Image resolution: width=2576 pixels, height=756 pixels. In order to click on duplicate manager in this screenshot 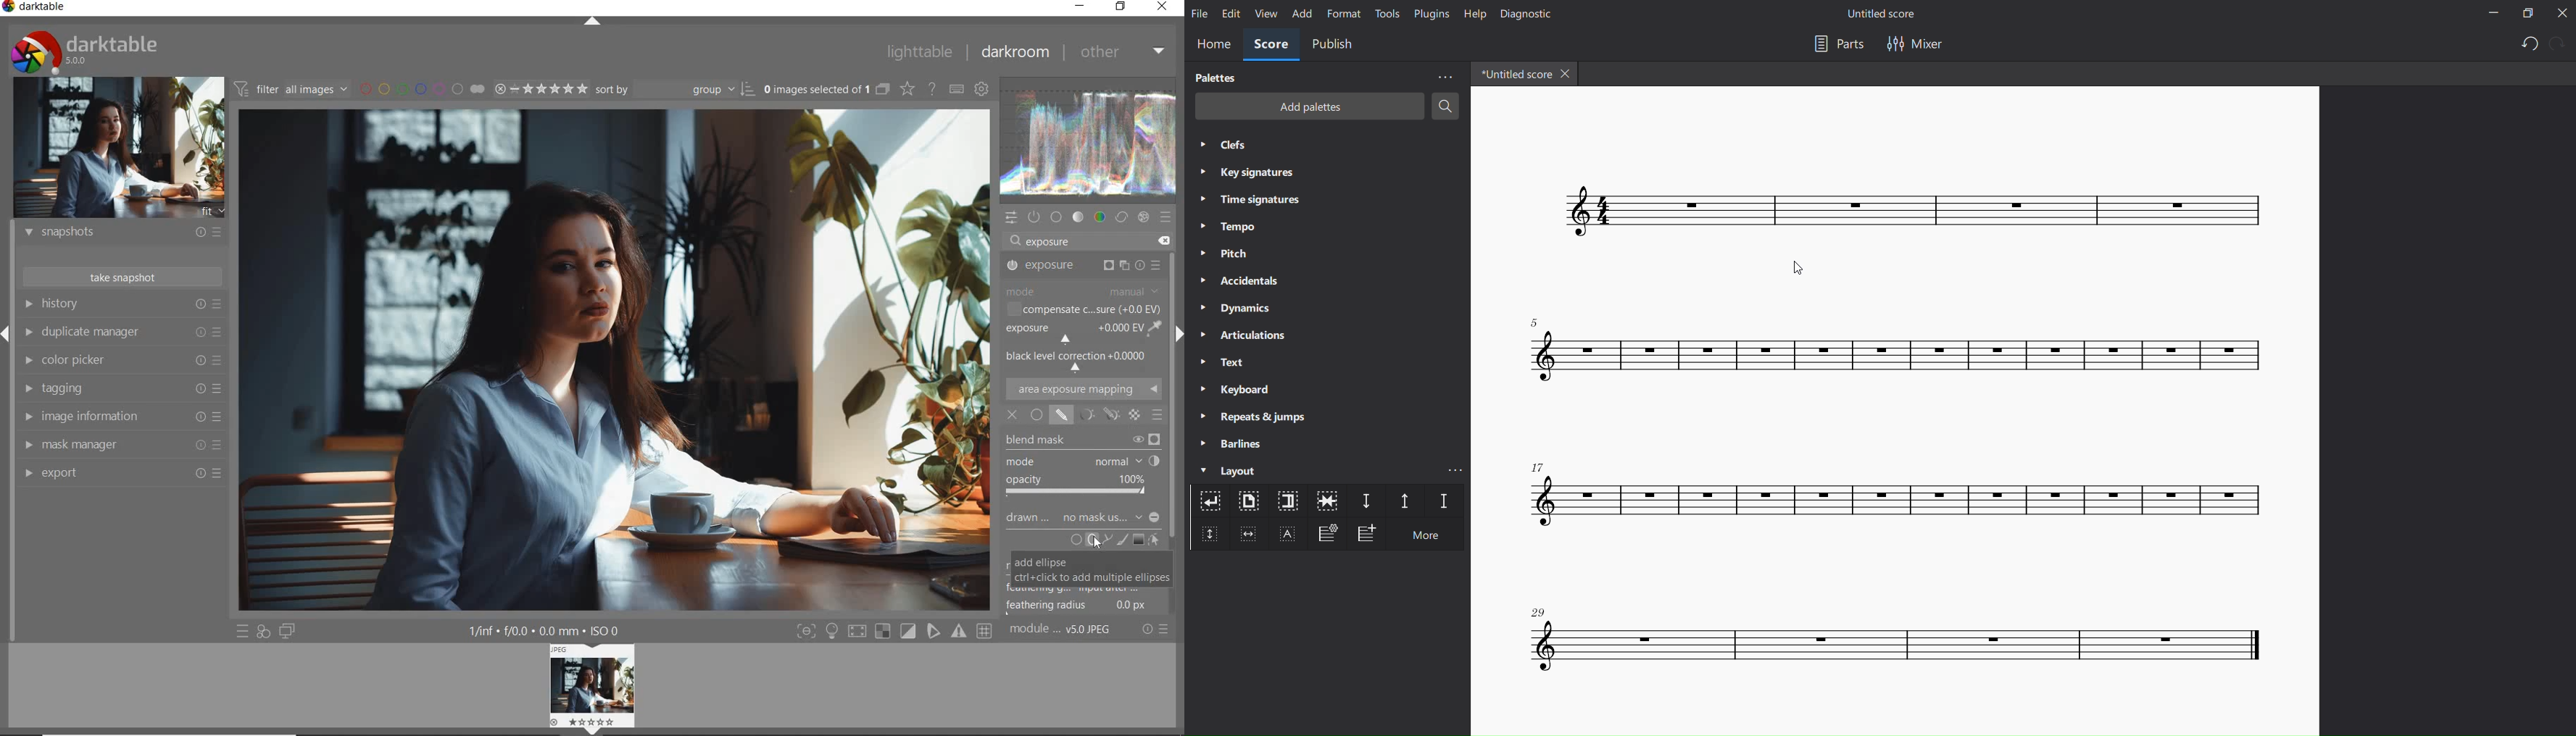, I will do `click(123, 332)`.